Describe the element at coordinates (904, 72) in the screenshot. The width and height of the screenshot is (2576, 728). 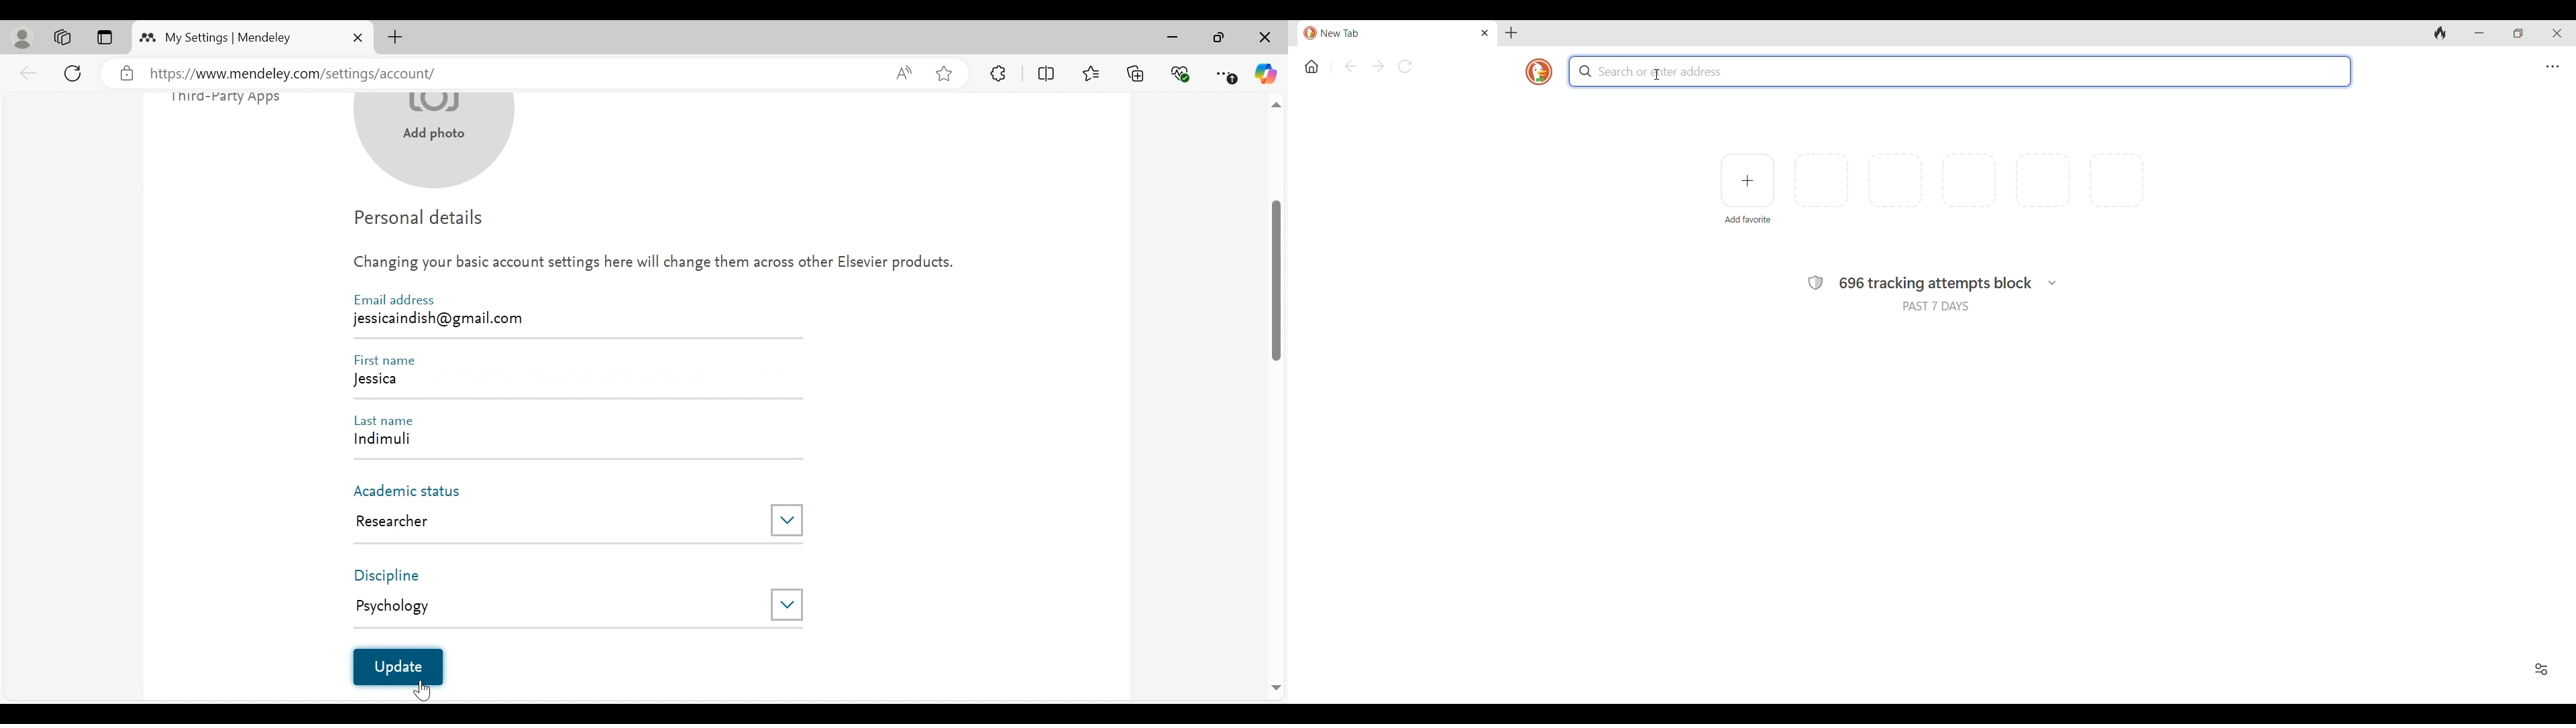
I see `Read aloud this page` at that location.